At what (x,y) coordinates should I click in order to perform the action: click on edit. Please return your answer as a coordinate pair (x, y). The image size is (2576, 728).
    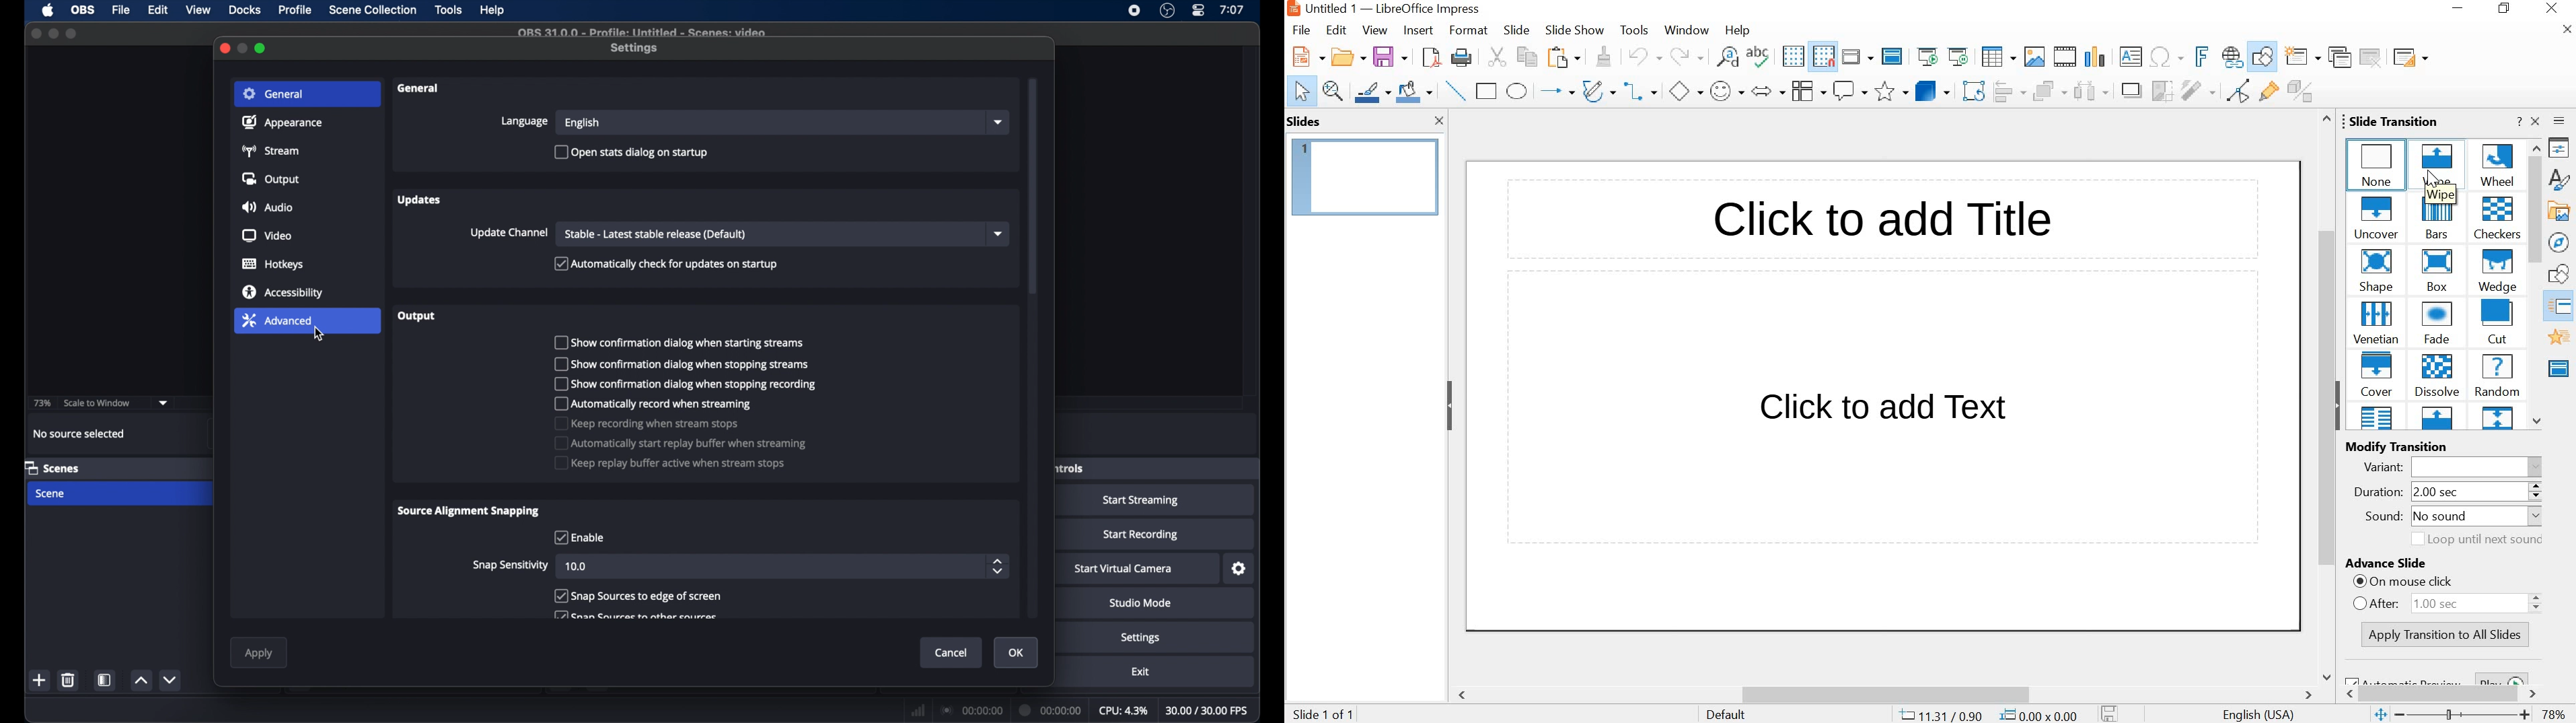
    Looking at the image, I should click on (157, 9).